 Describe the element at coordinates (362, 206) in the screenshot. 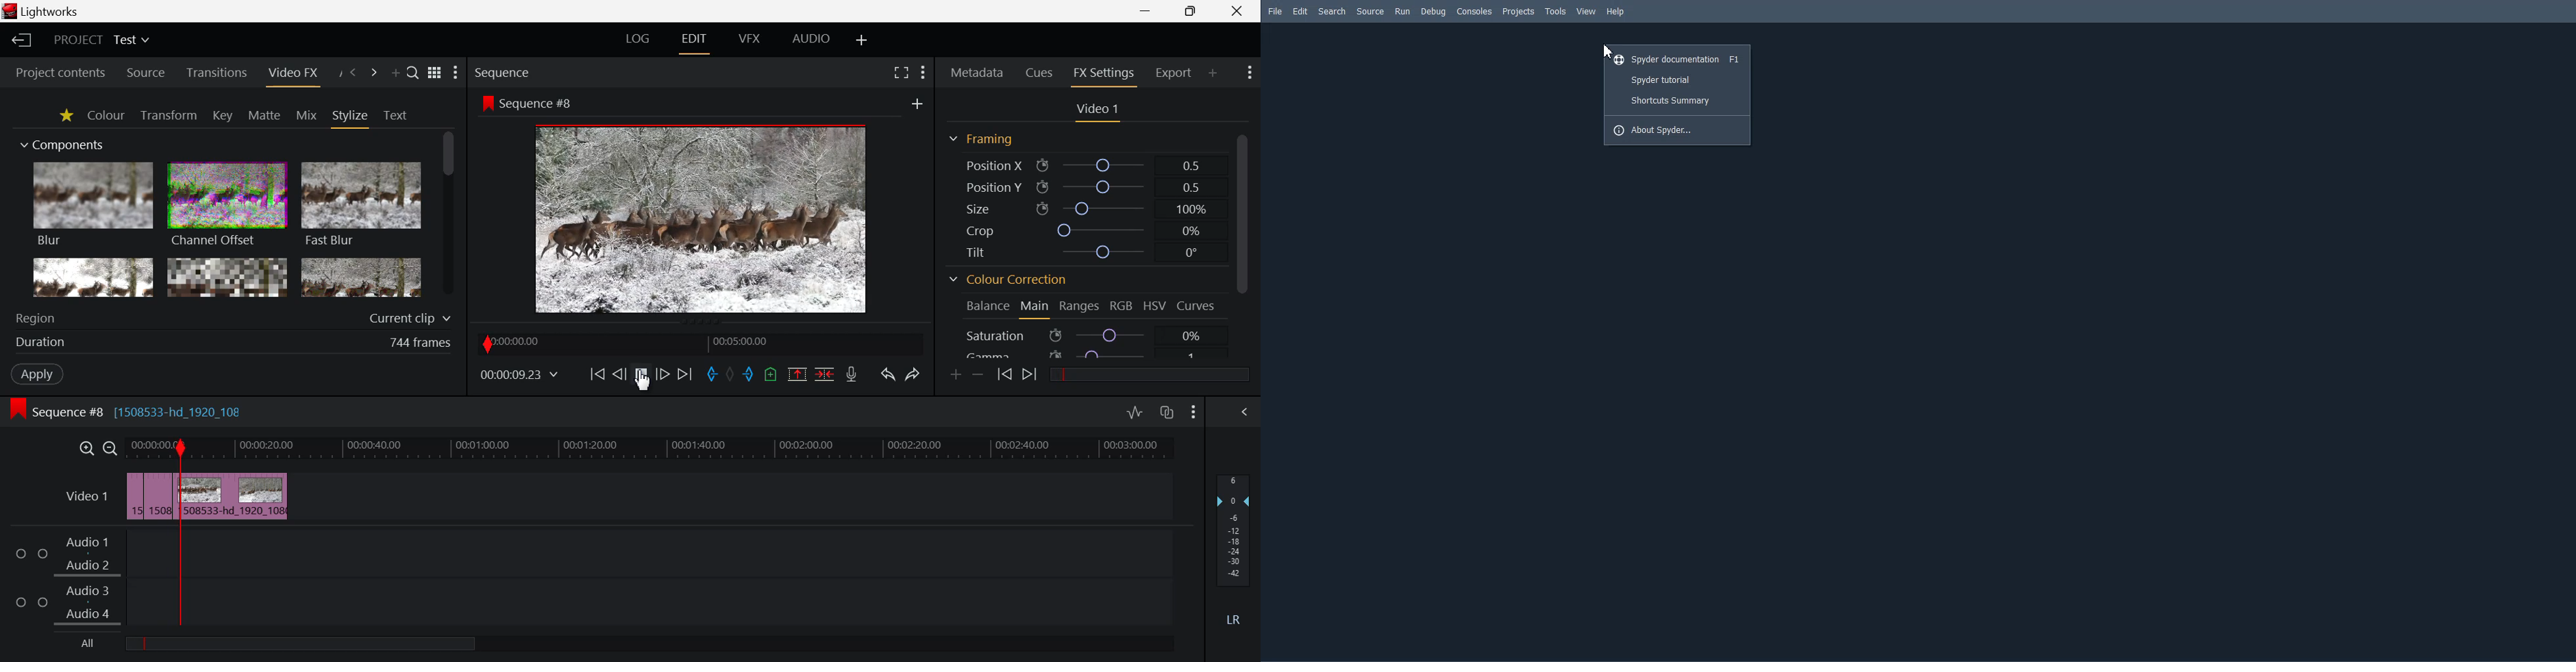

I see `Fast Blur` at that location.